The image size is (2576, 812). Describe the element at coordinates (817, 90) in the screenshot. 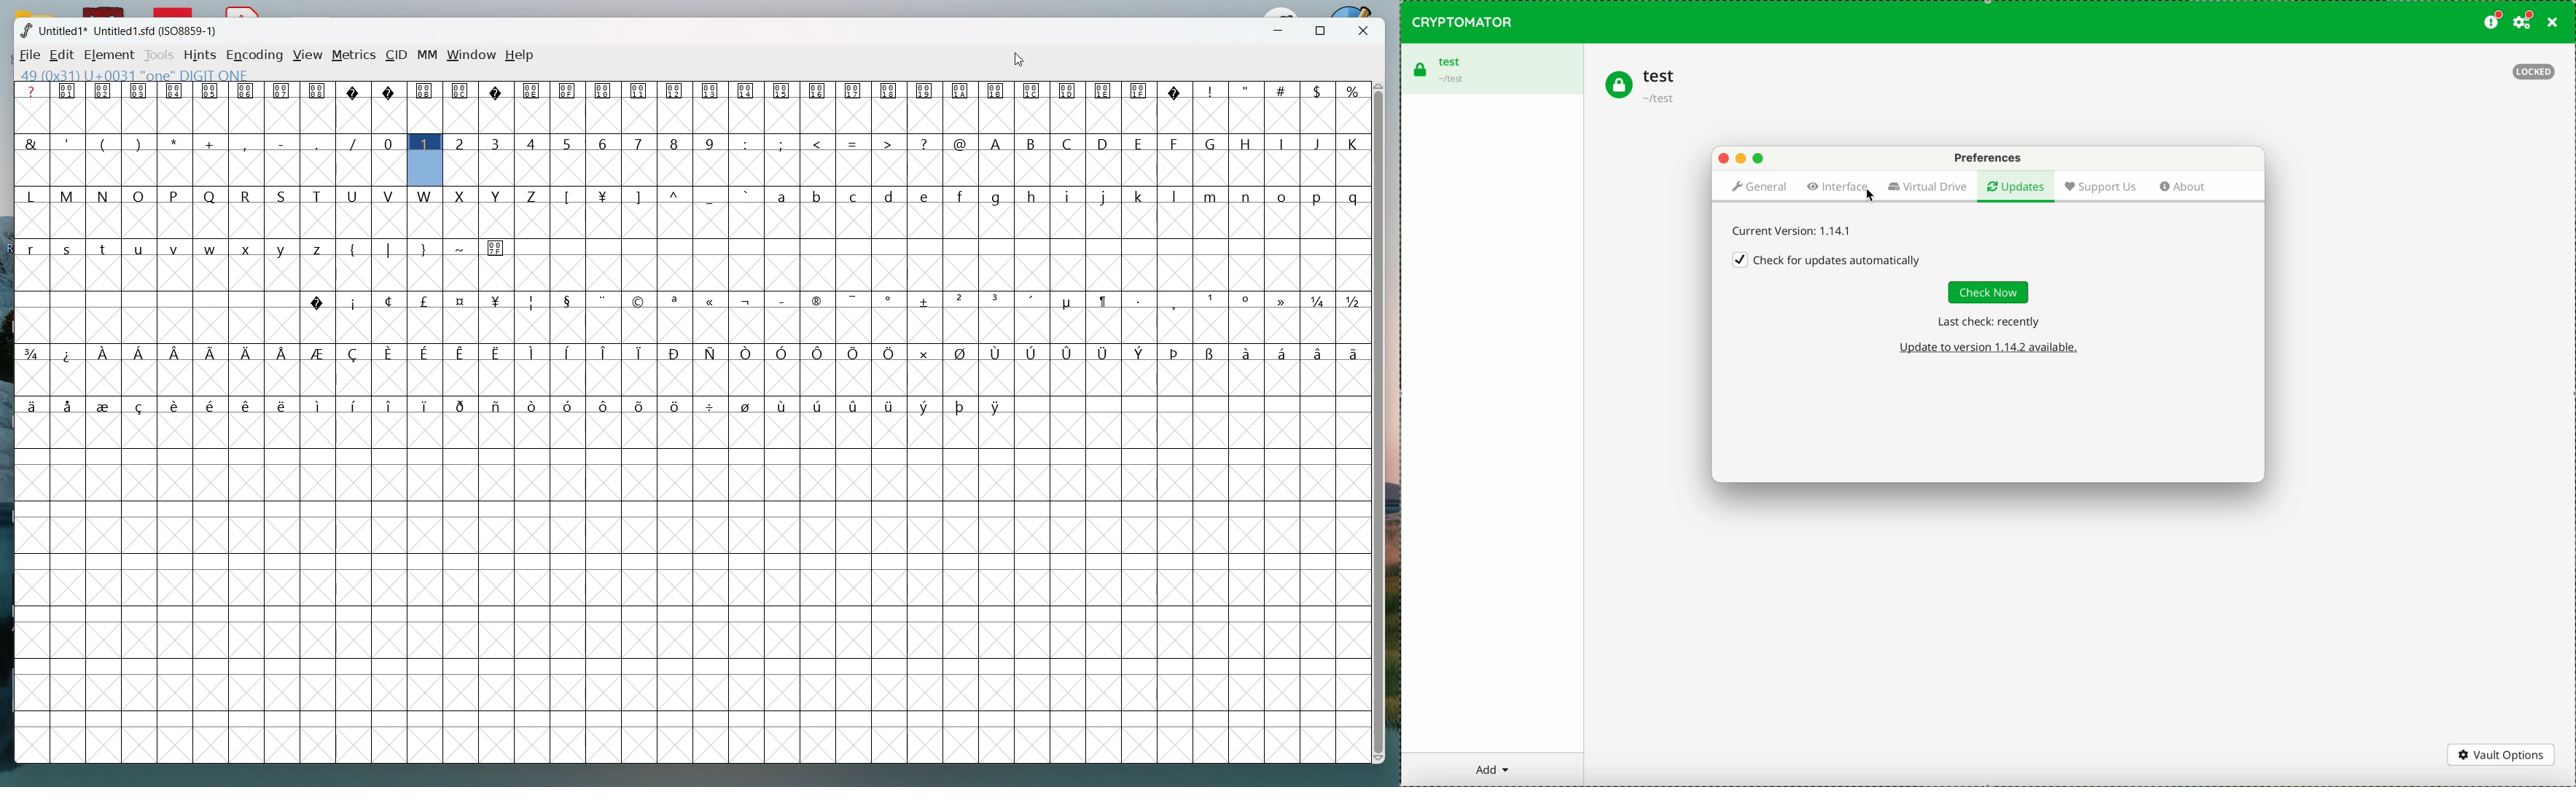

I see `symbol` at that location.